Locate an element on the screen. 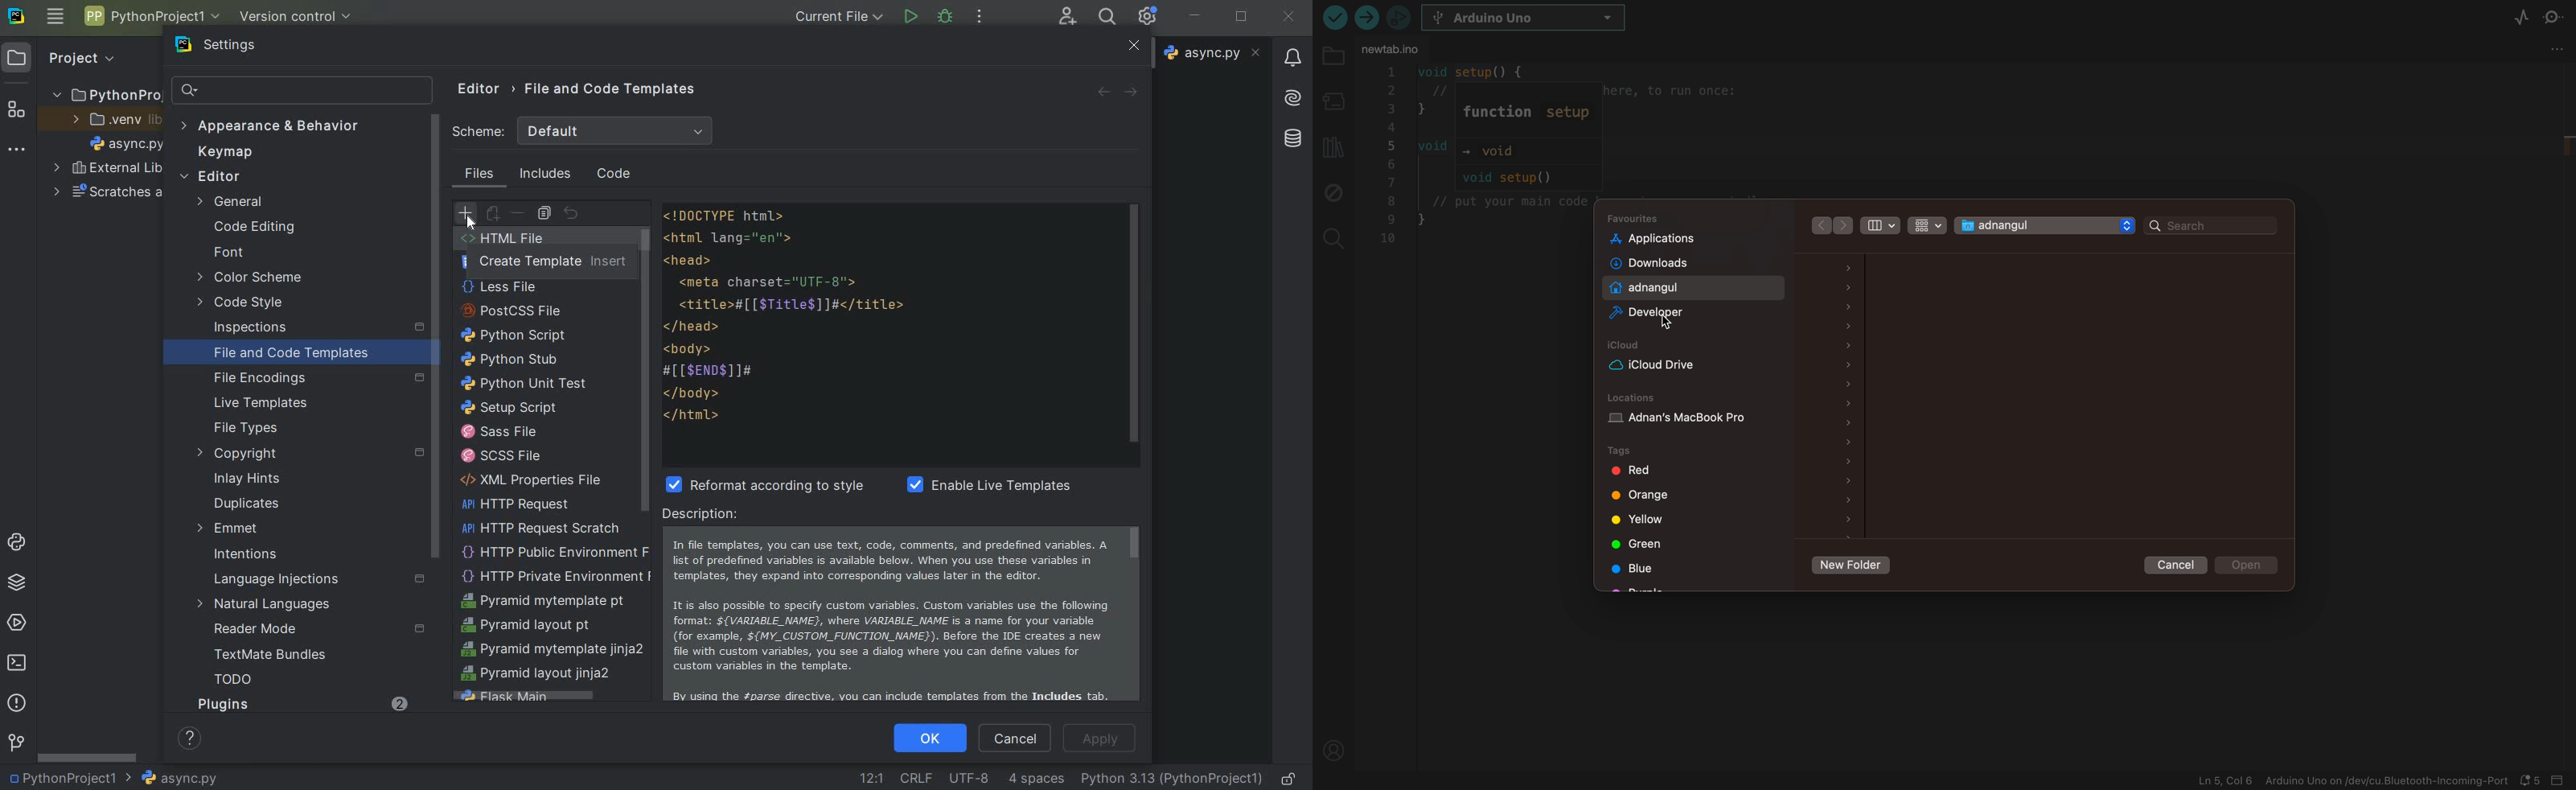 The image size is (2576, 812). includes is located at coordinates (546, 175).